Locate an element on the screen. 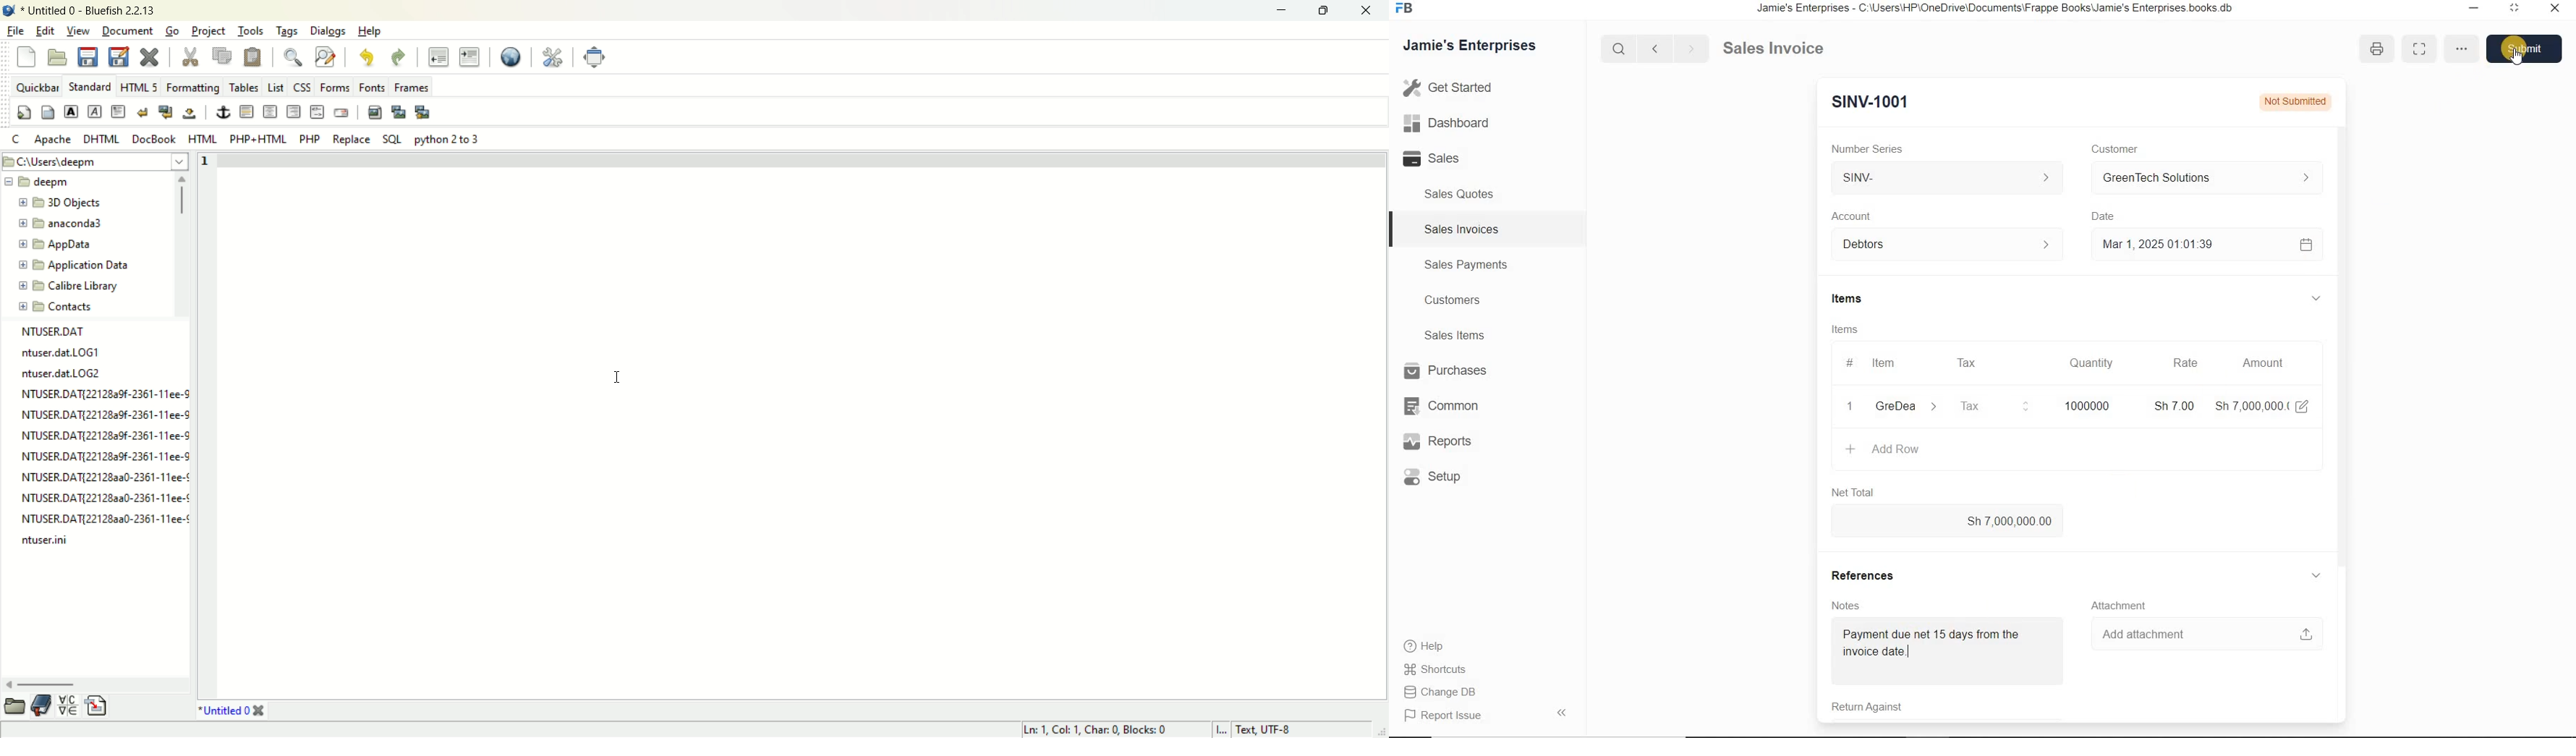 The image size is (2576, 756). Sh 7,000,000 is located at coordinates (2250, 406).